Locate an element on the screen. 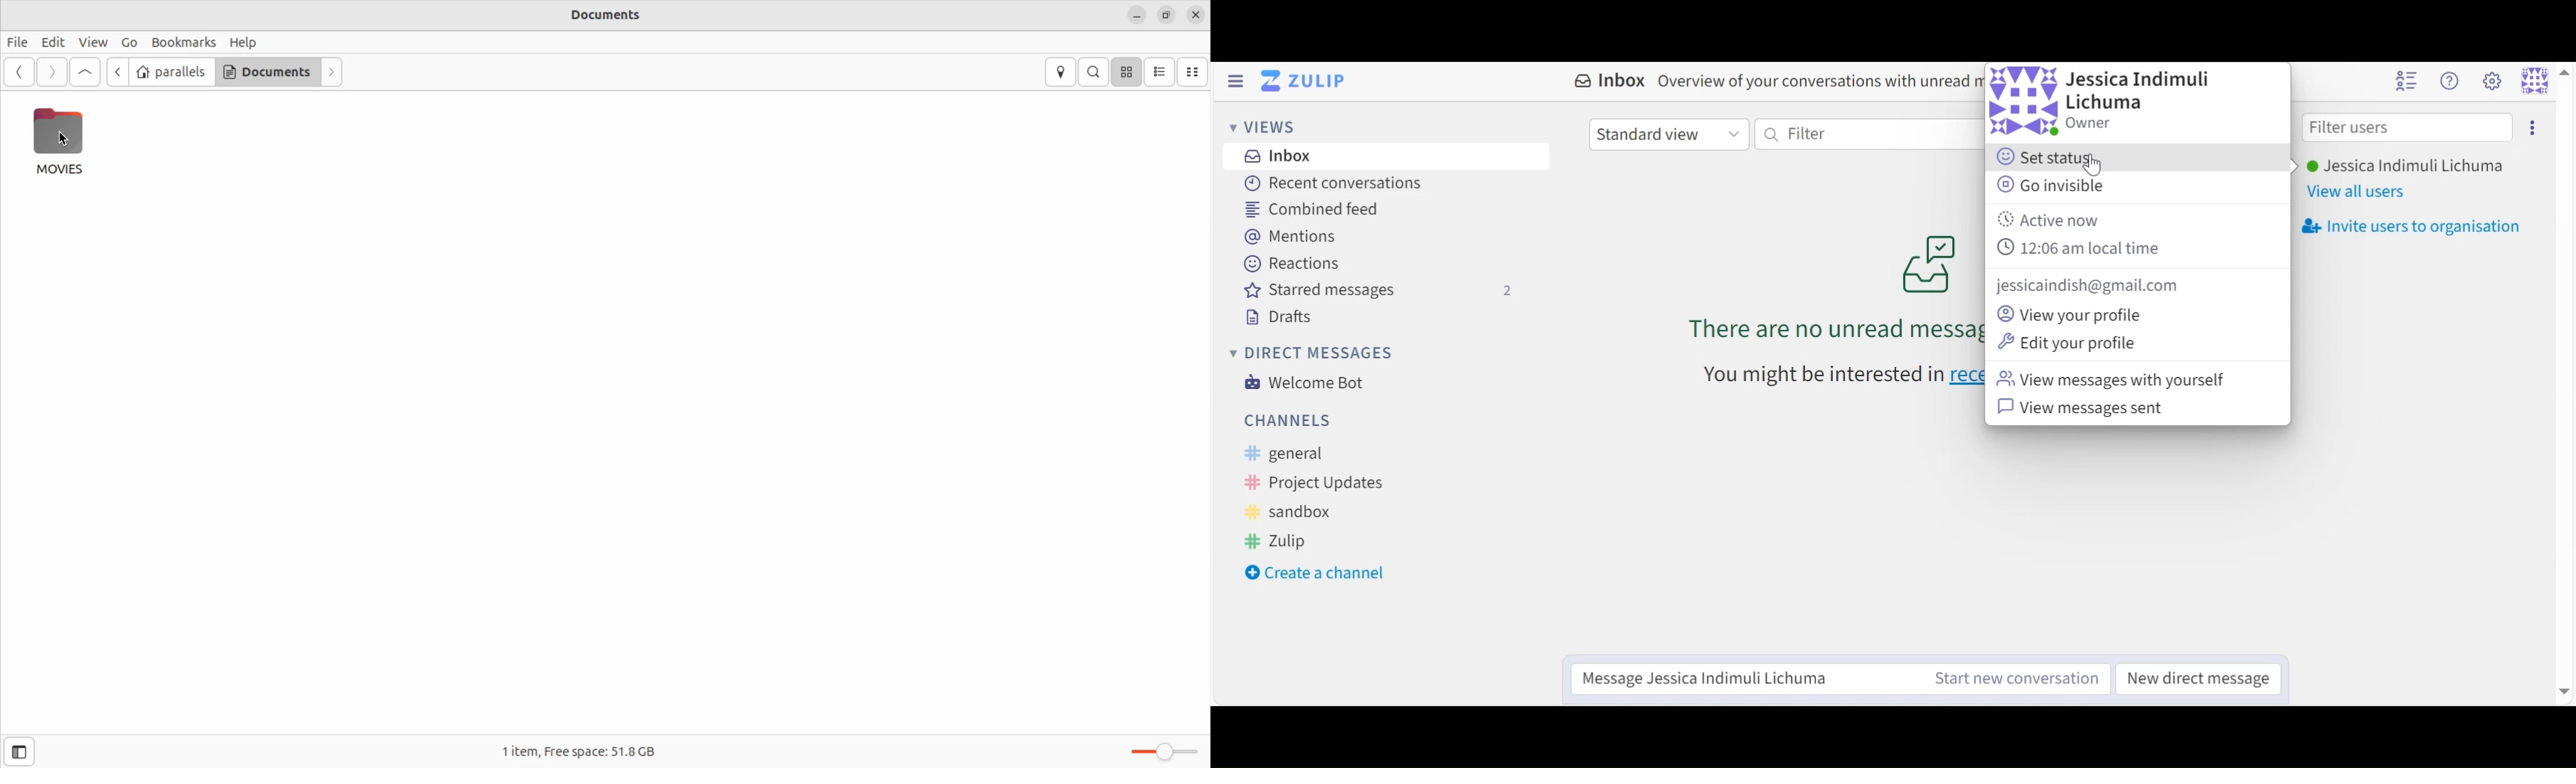  Personal menu is located at coordinates (2535, 80).